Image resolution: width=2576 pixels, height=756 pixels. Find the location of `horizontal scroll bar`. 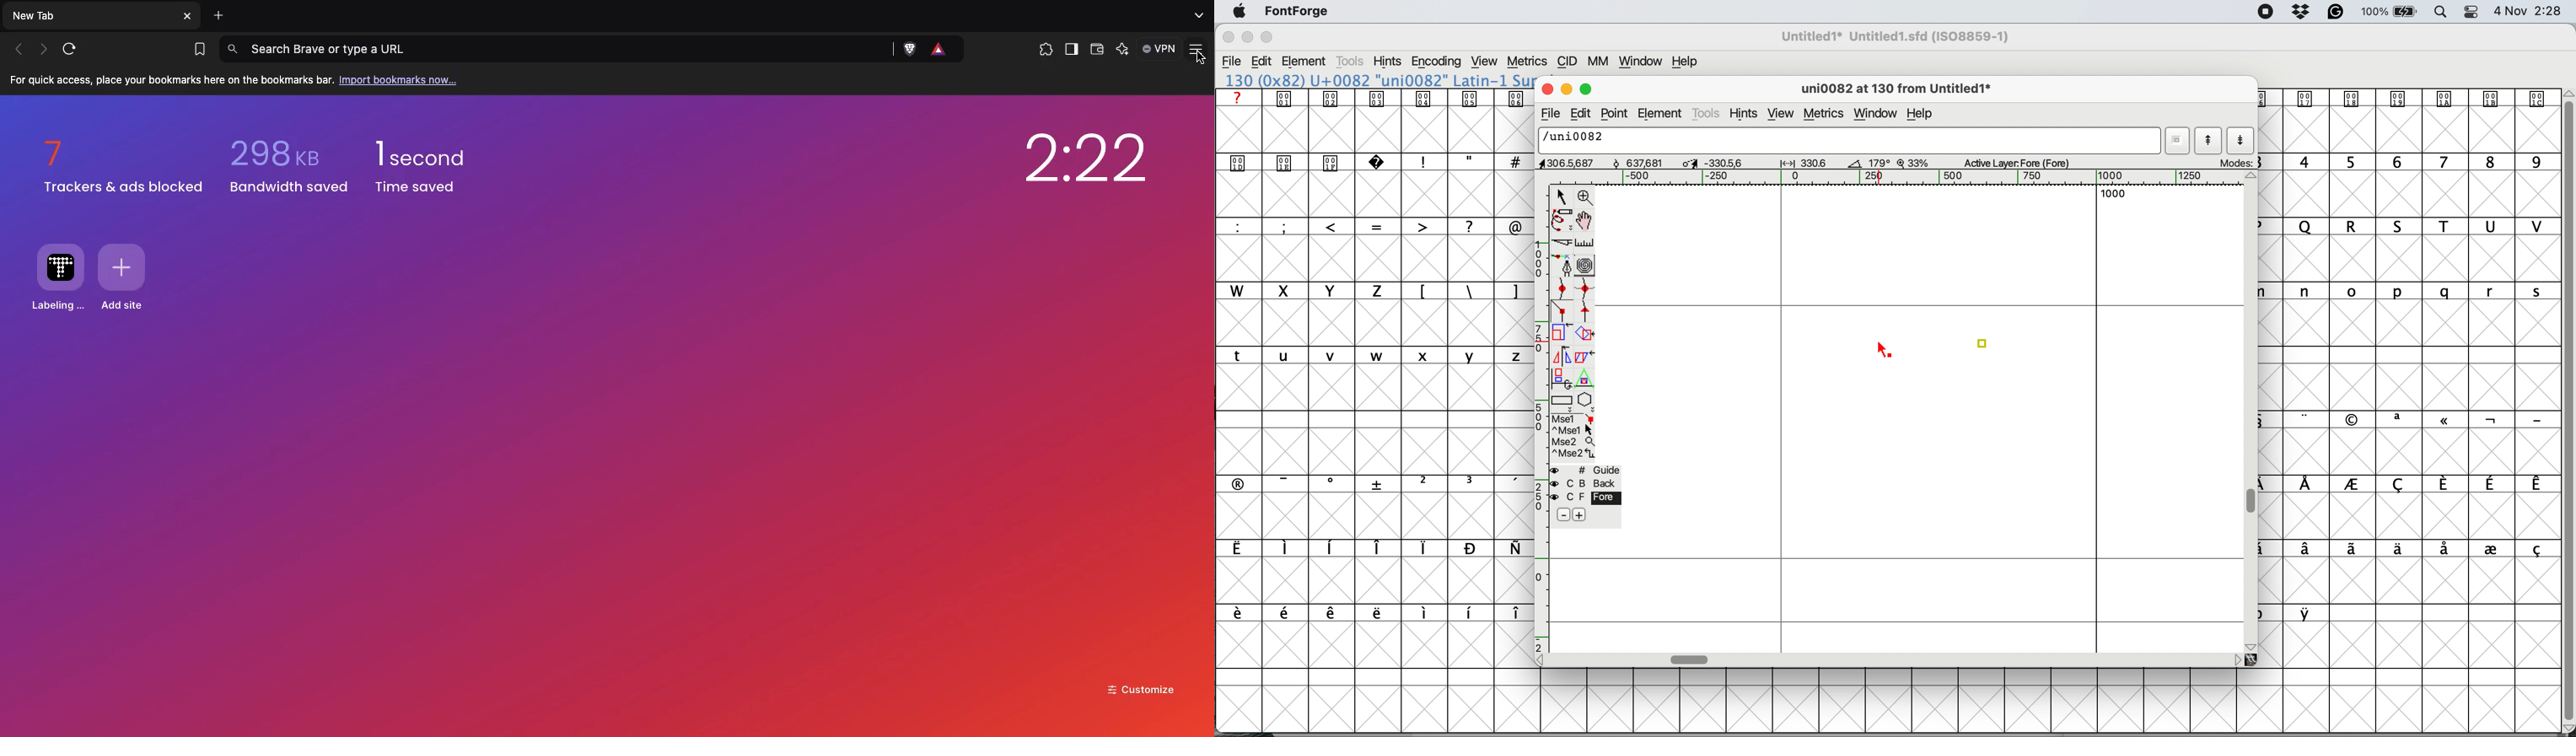

horizontal scroll bar is located at coordinates (1691, 659).